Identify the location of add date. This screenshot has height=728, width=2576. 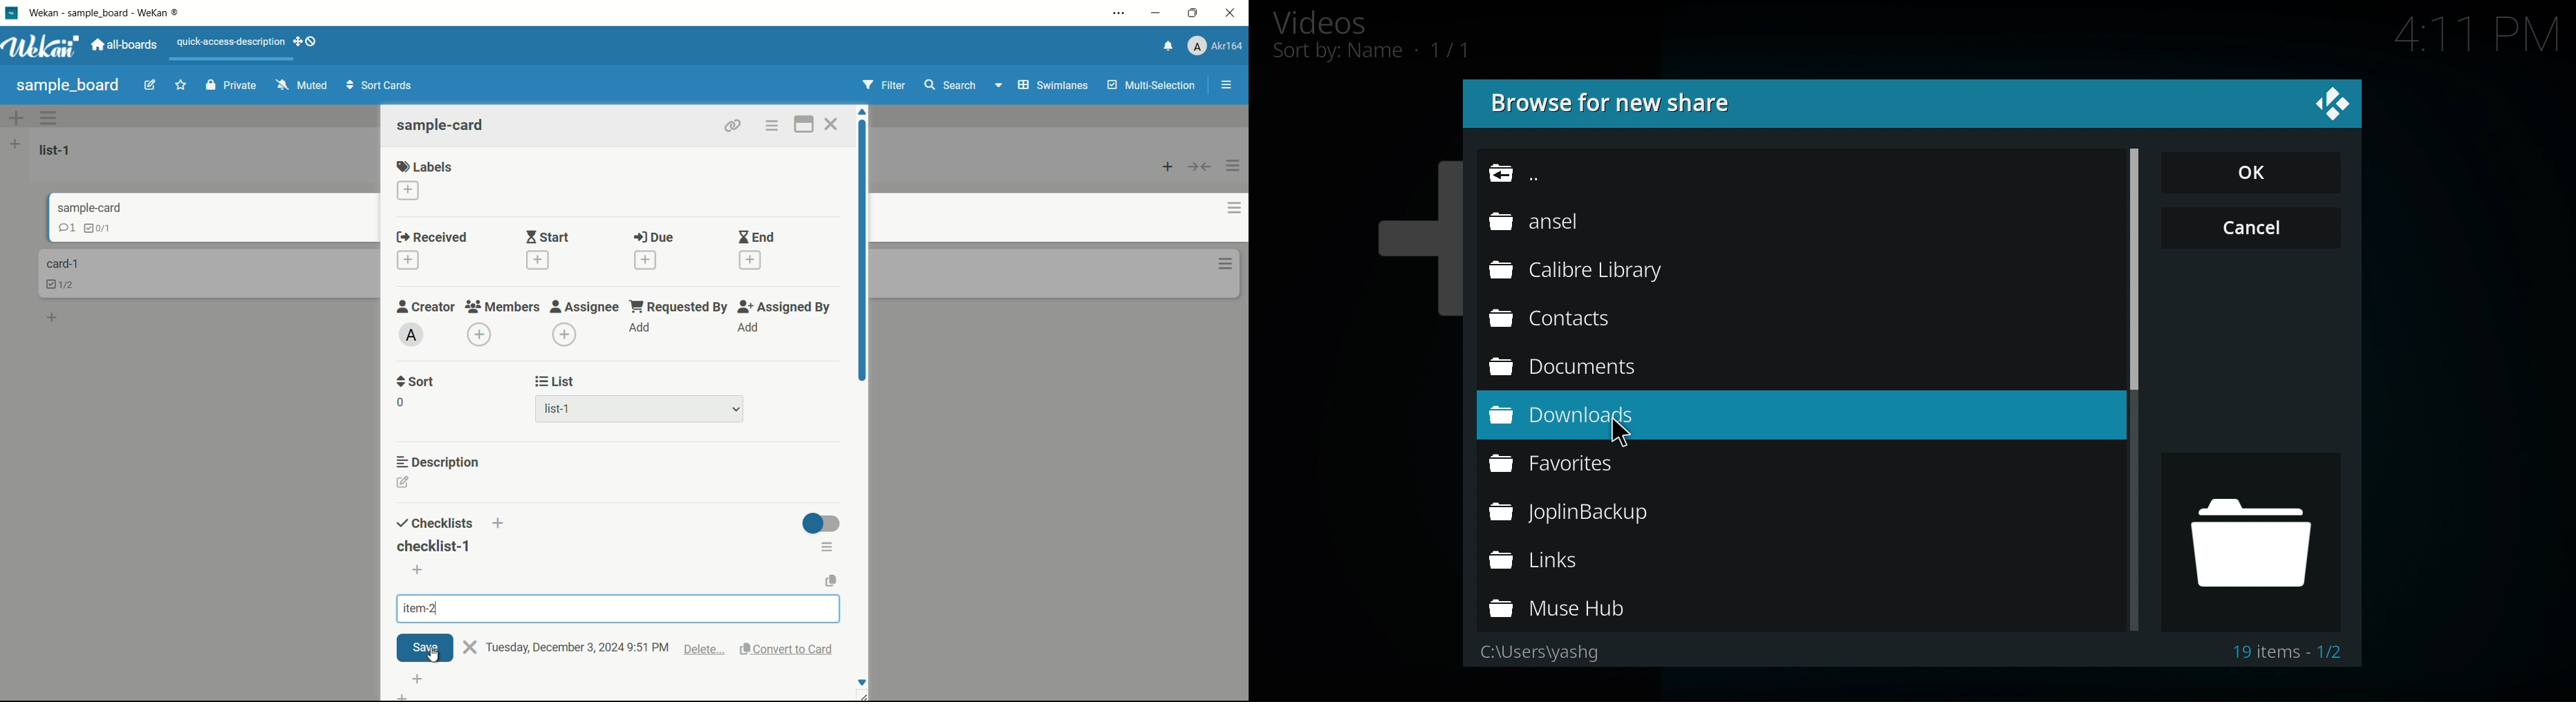
(751, 259).